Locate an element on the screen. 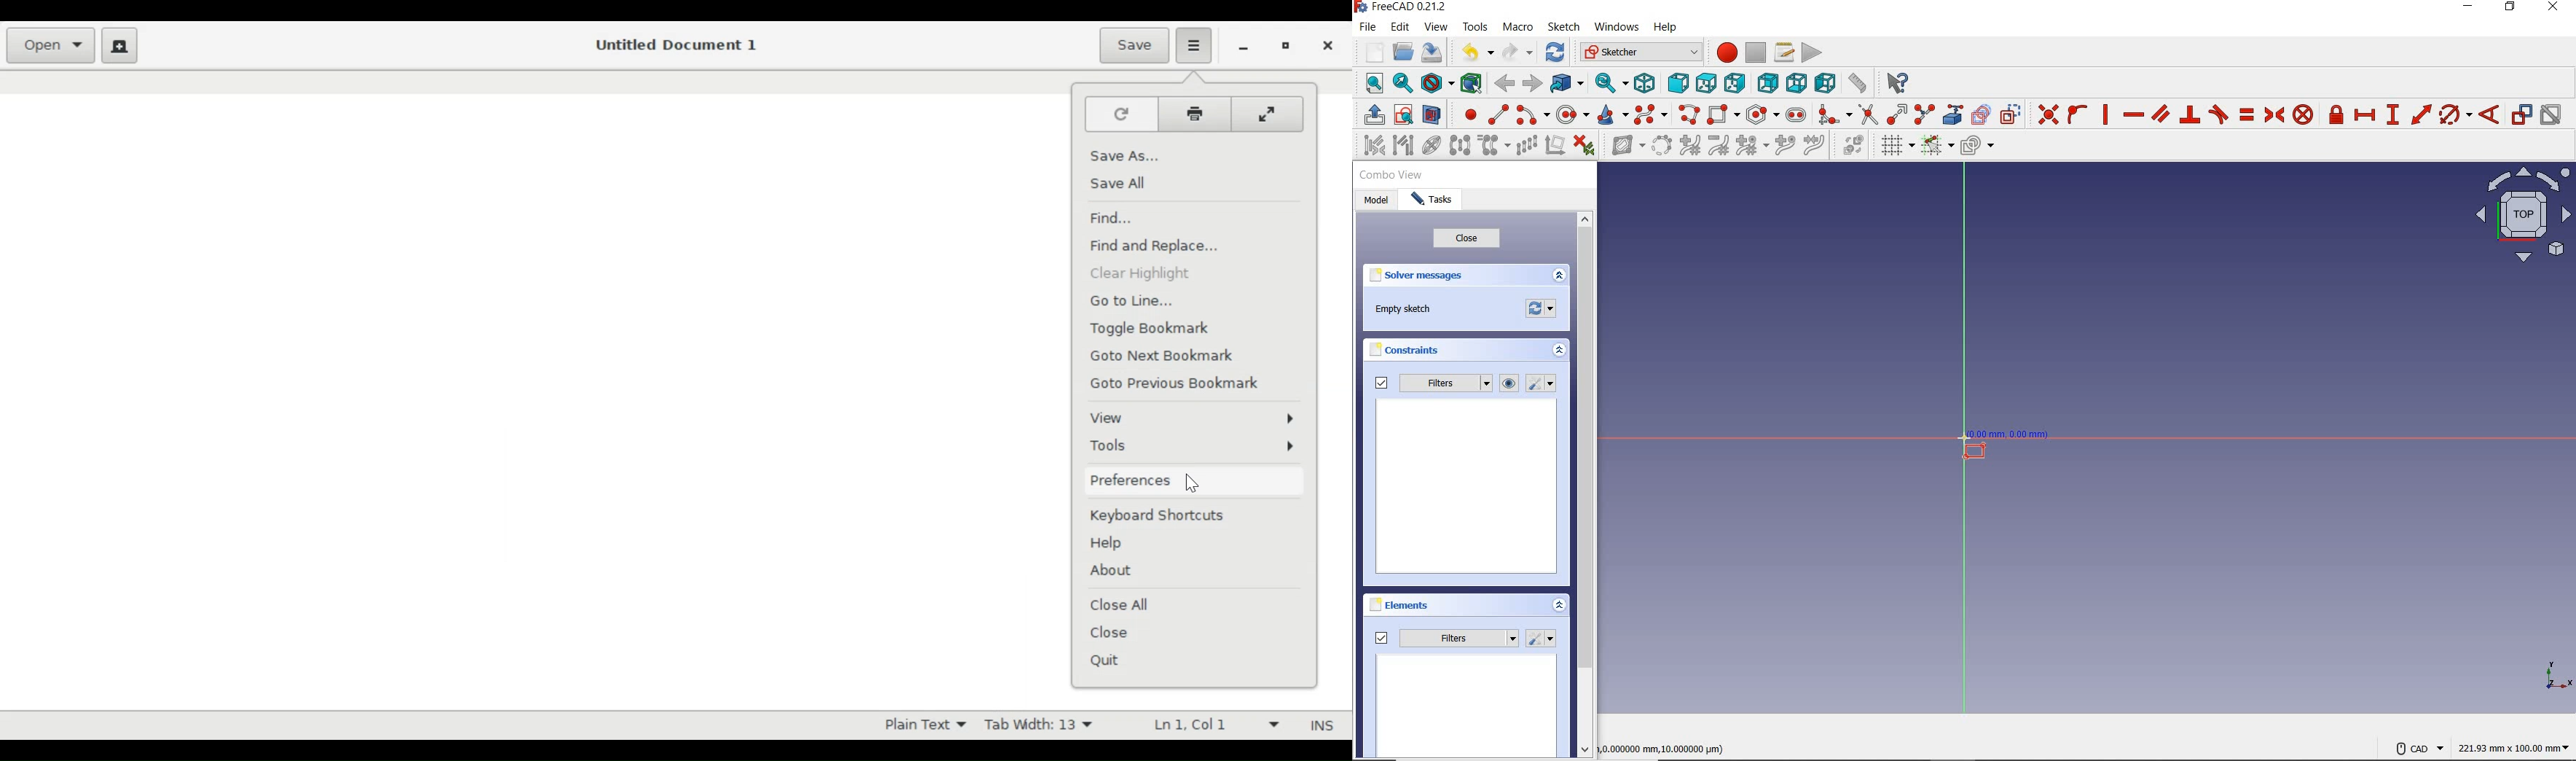 The height and width of the screenshot is (784, 2576). increase b-spline degree is located at coordinates (1689, 147).